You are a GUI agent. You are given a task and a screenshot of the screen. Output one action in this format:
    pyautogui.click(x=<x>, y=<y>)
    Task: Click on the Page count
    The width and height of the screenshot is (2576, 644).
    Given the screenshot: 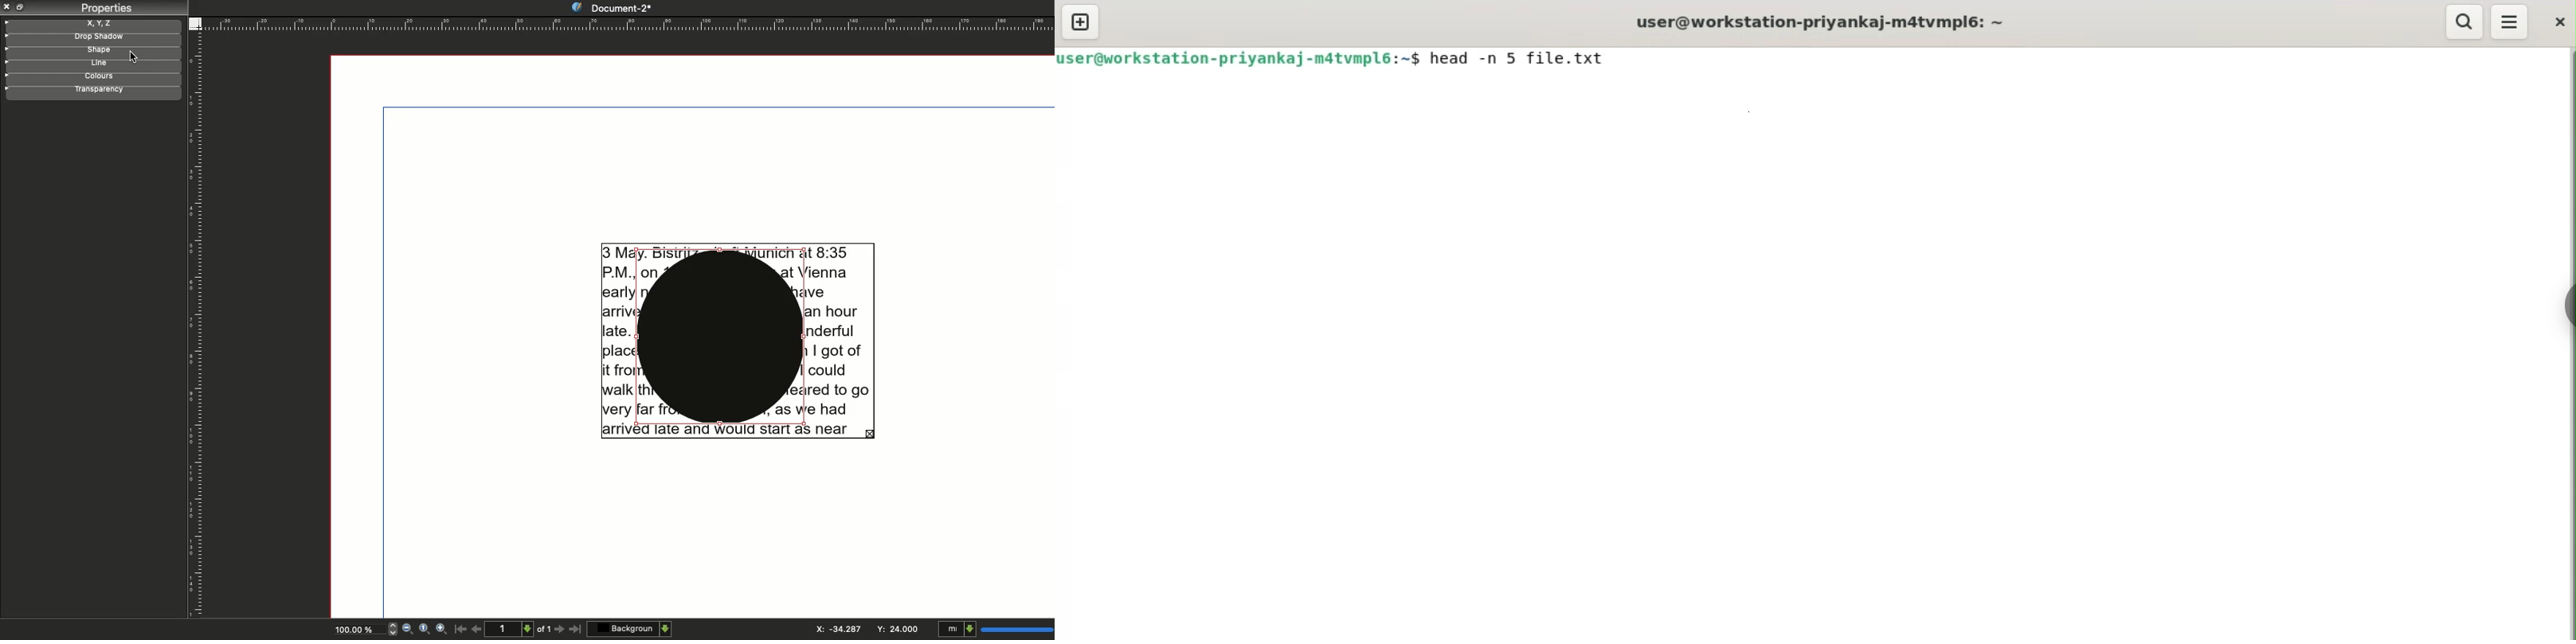 What is the action you would take?
    pyautogui.click(x=520, y=628)
    